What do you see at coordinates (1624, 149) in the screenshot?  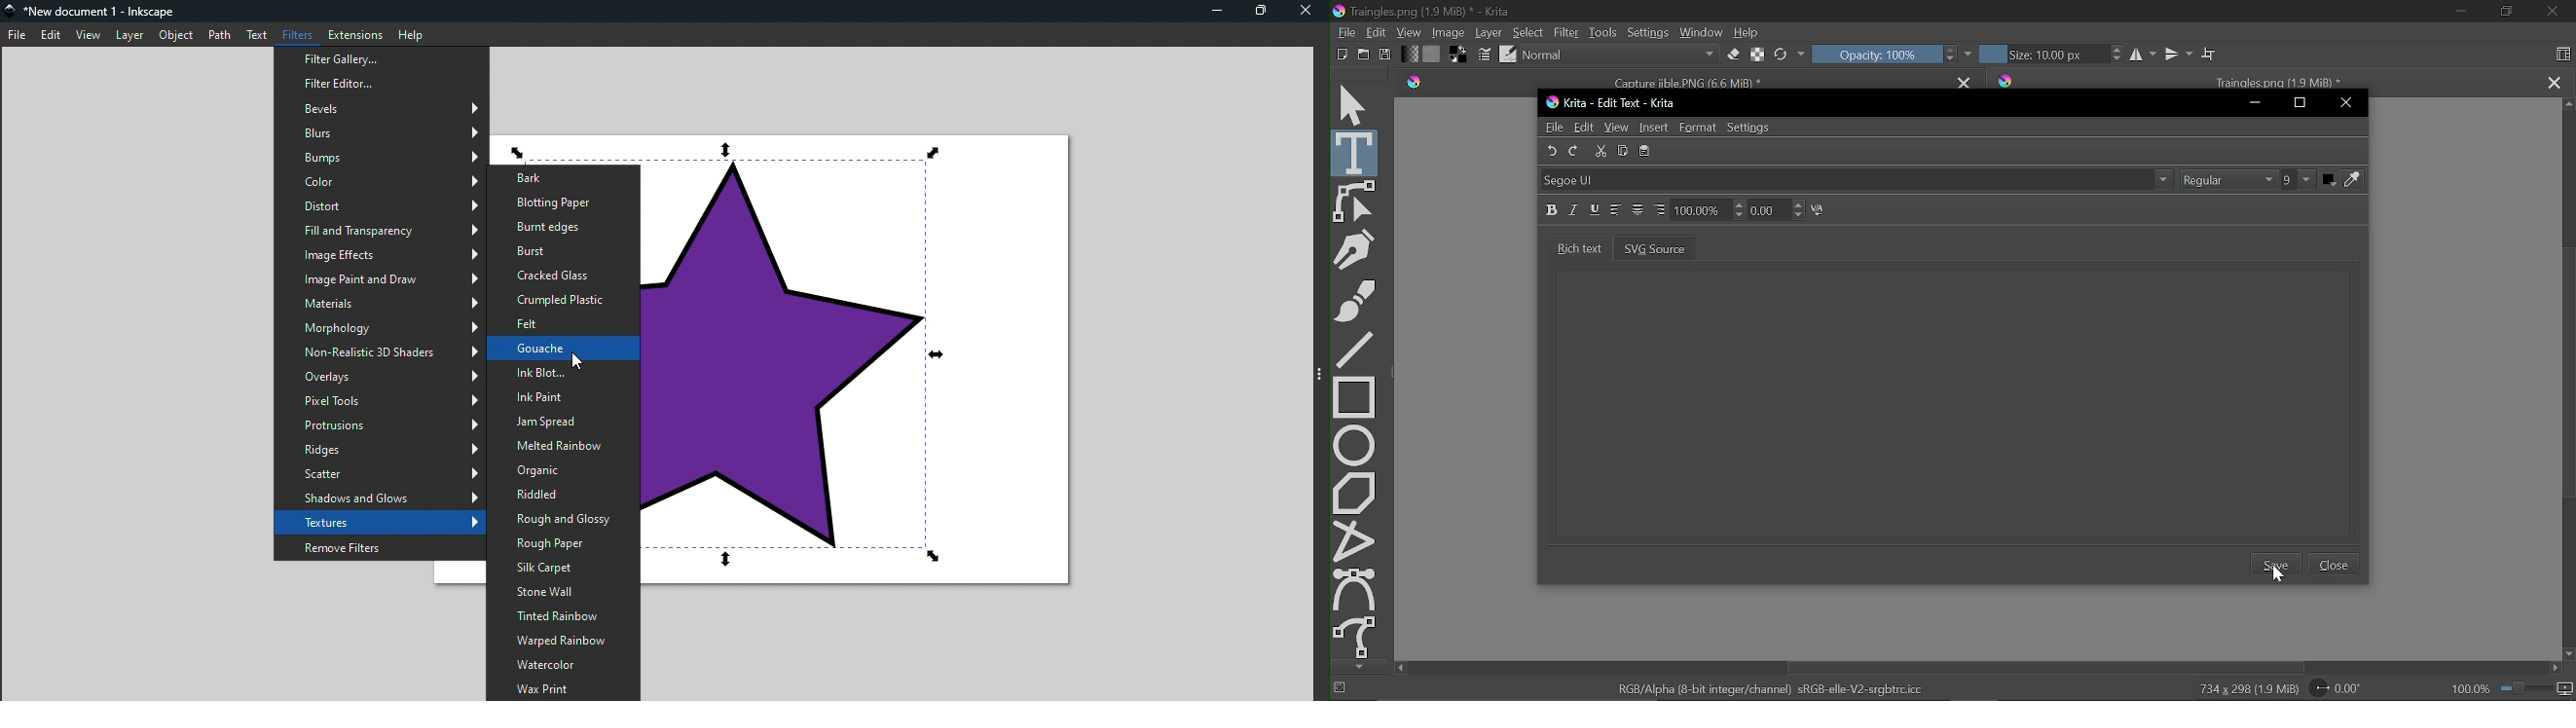 I see `Copy` at bounding box center [1624, 149].